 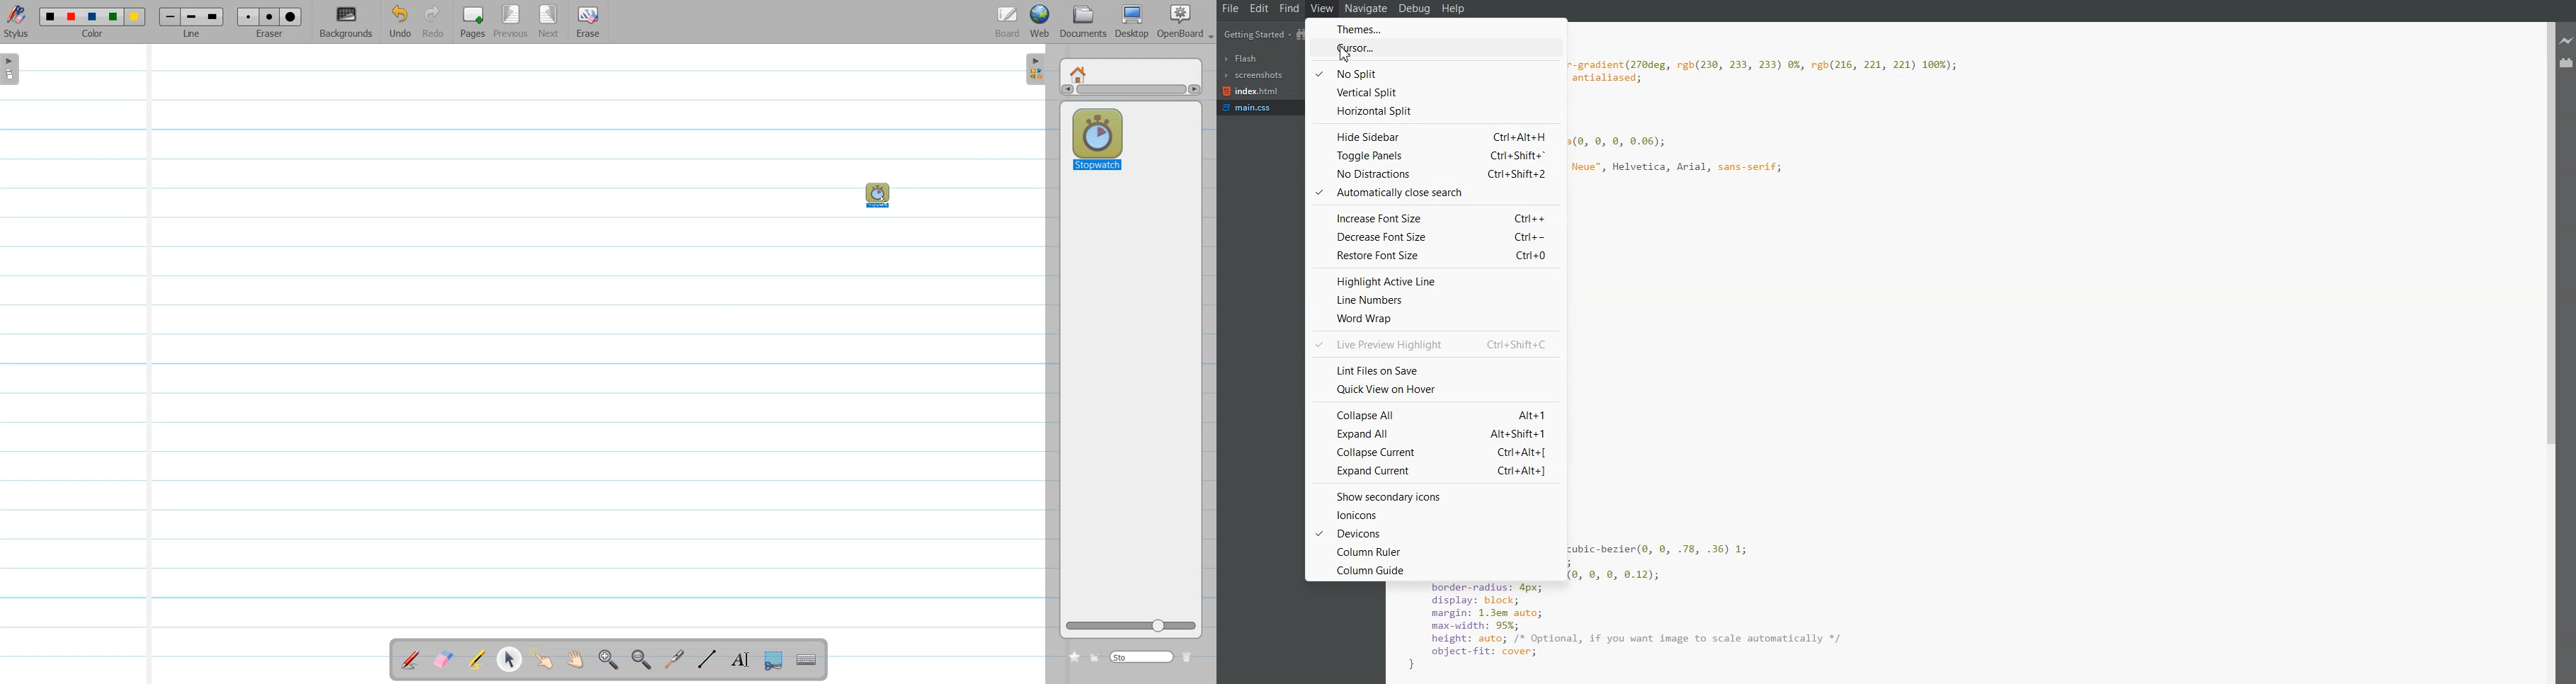 I want to click on Extension Manager, so click(x=2568, y=62).